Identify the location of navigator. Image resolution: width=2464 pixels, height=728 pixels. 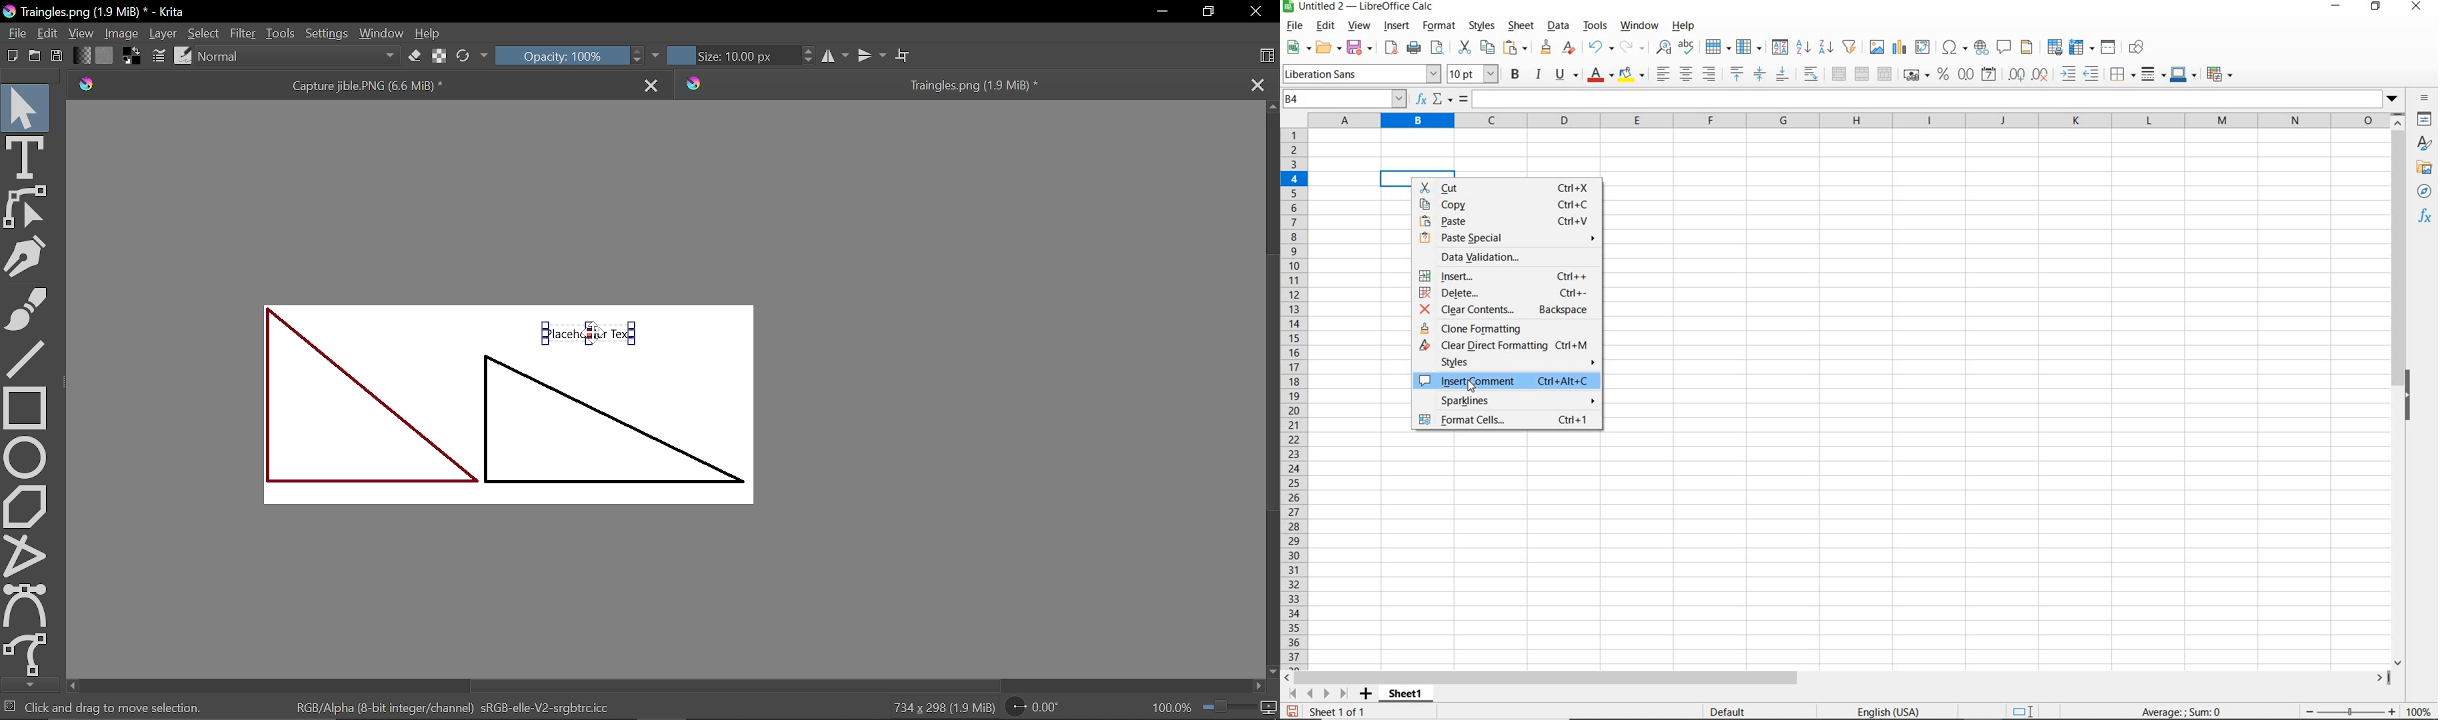
(2426, 191).